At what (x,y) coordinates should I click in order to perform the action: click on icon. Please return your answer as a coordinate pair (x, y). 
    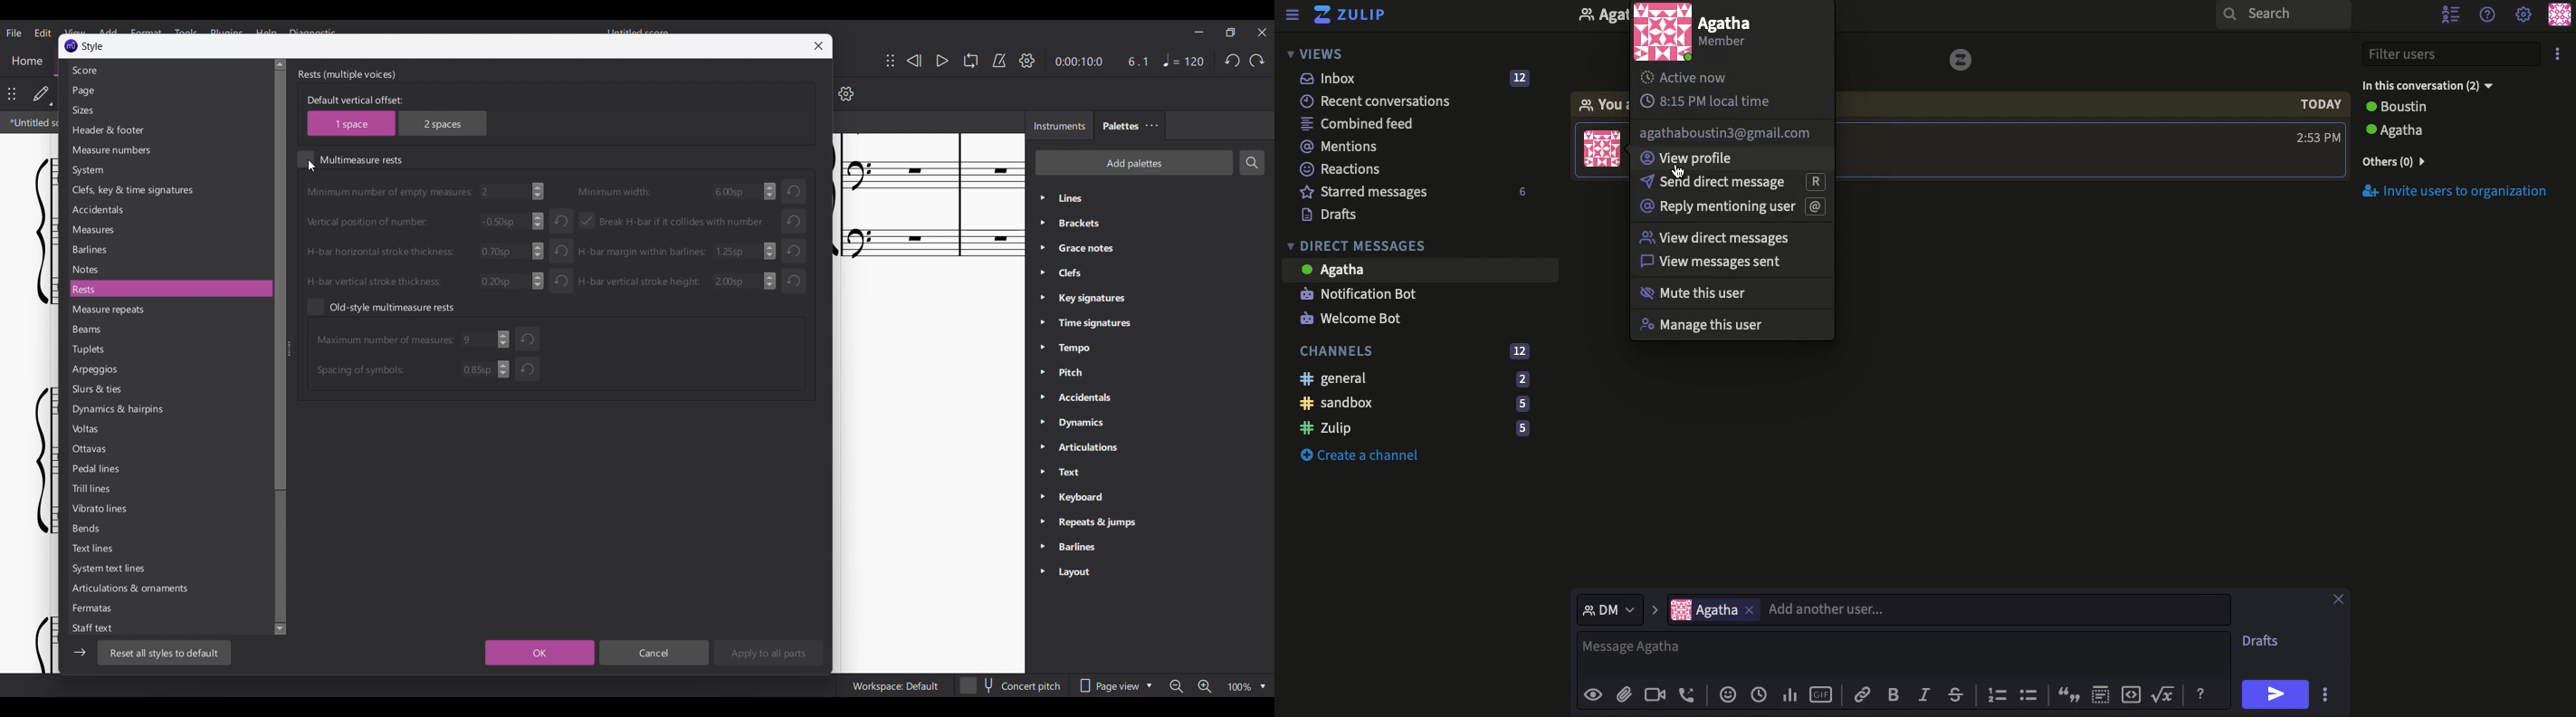
    Looking at the image, I should click on (1962, 60).